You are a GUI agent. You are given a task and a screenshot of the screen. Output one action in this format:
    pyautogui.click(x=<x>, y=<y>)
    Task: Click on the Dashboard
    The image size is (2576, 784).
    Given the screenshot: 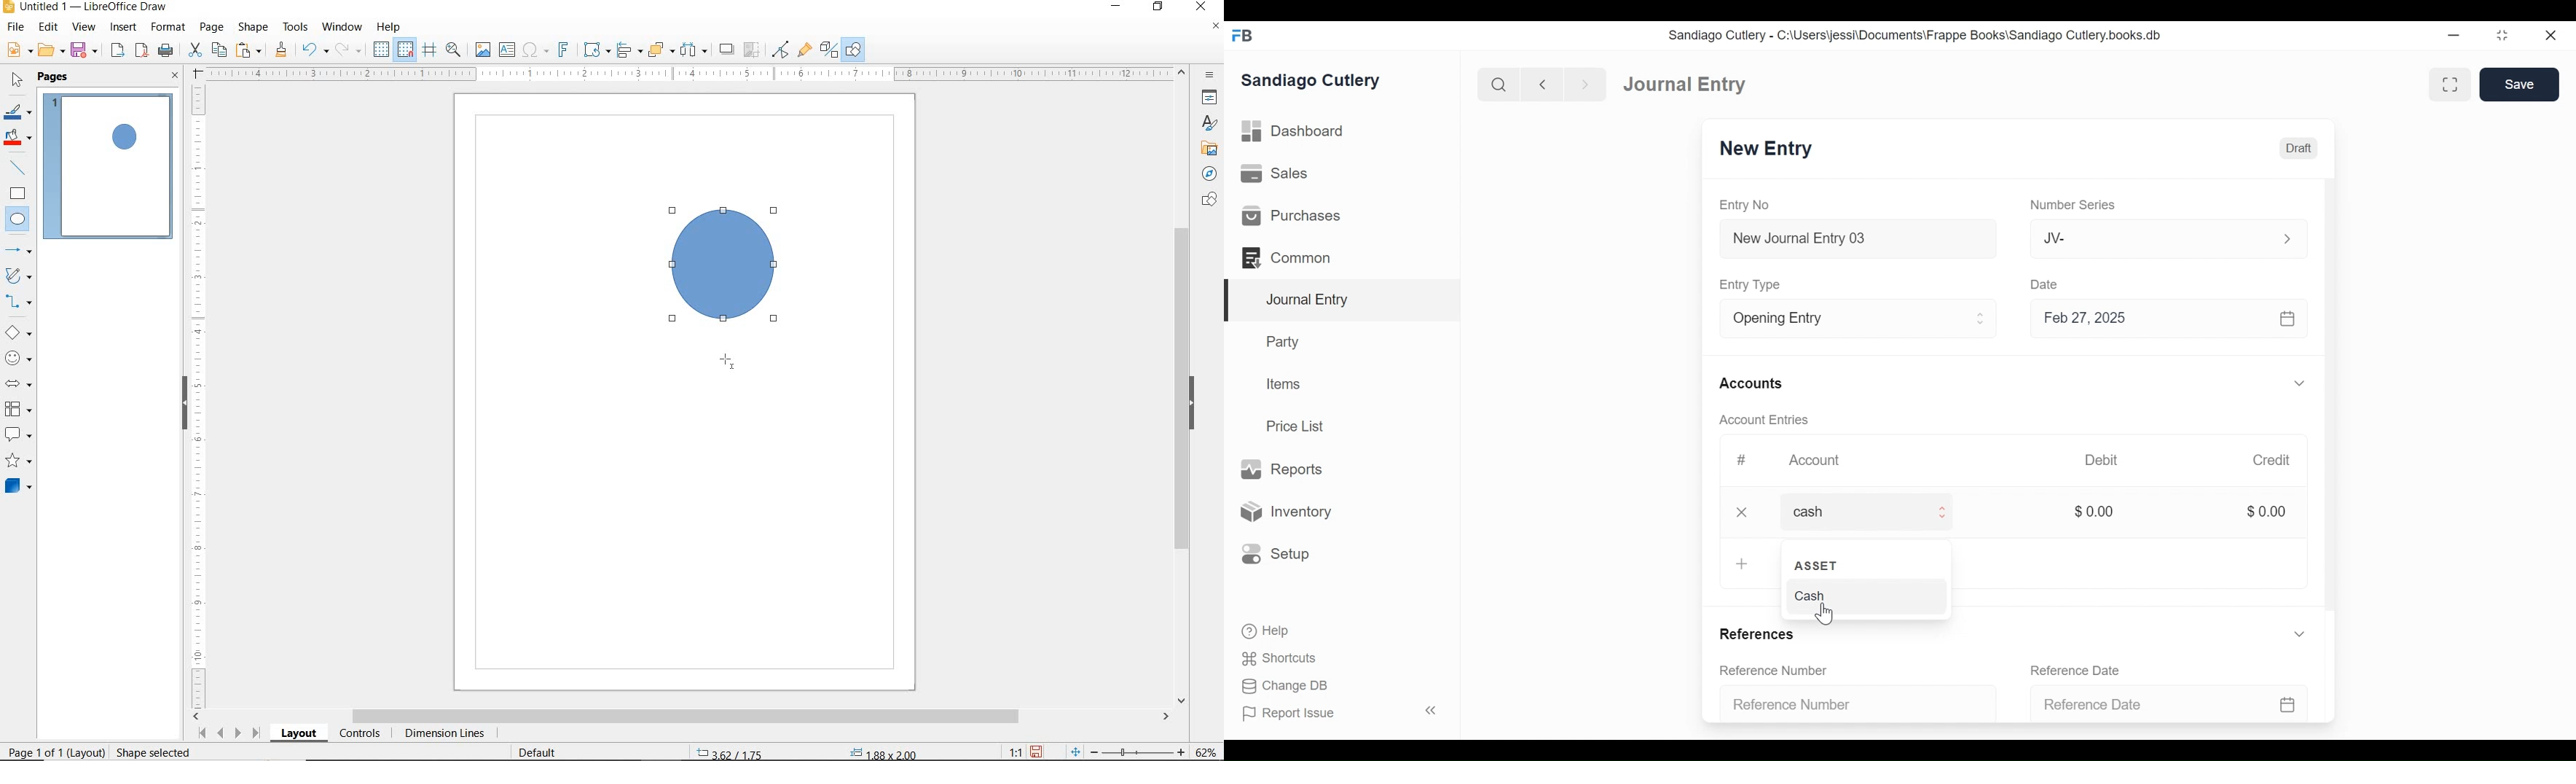 What is the action you would take?
    pyautogui.click(x=1294, y=132)
    